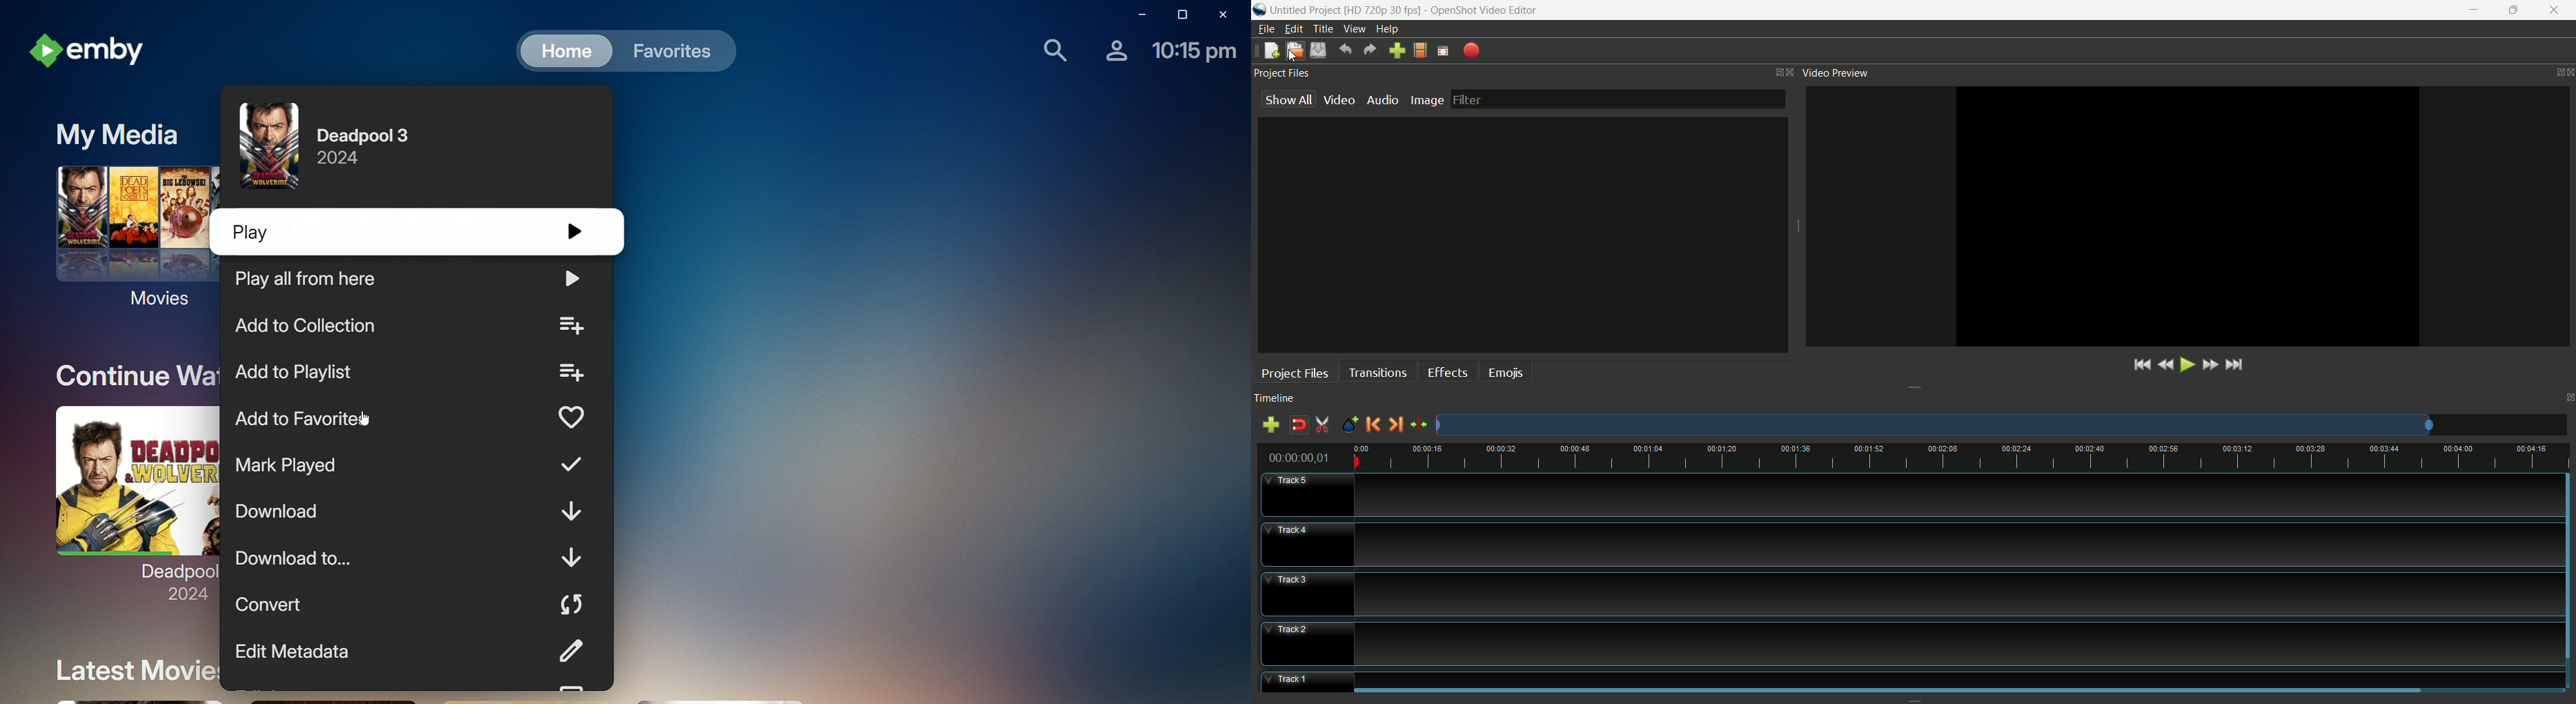  Describe the element at coordinates (1134, 18) in the screenshot. I see `Minimize` at that location.